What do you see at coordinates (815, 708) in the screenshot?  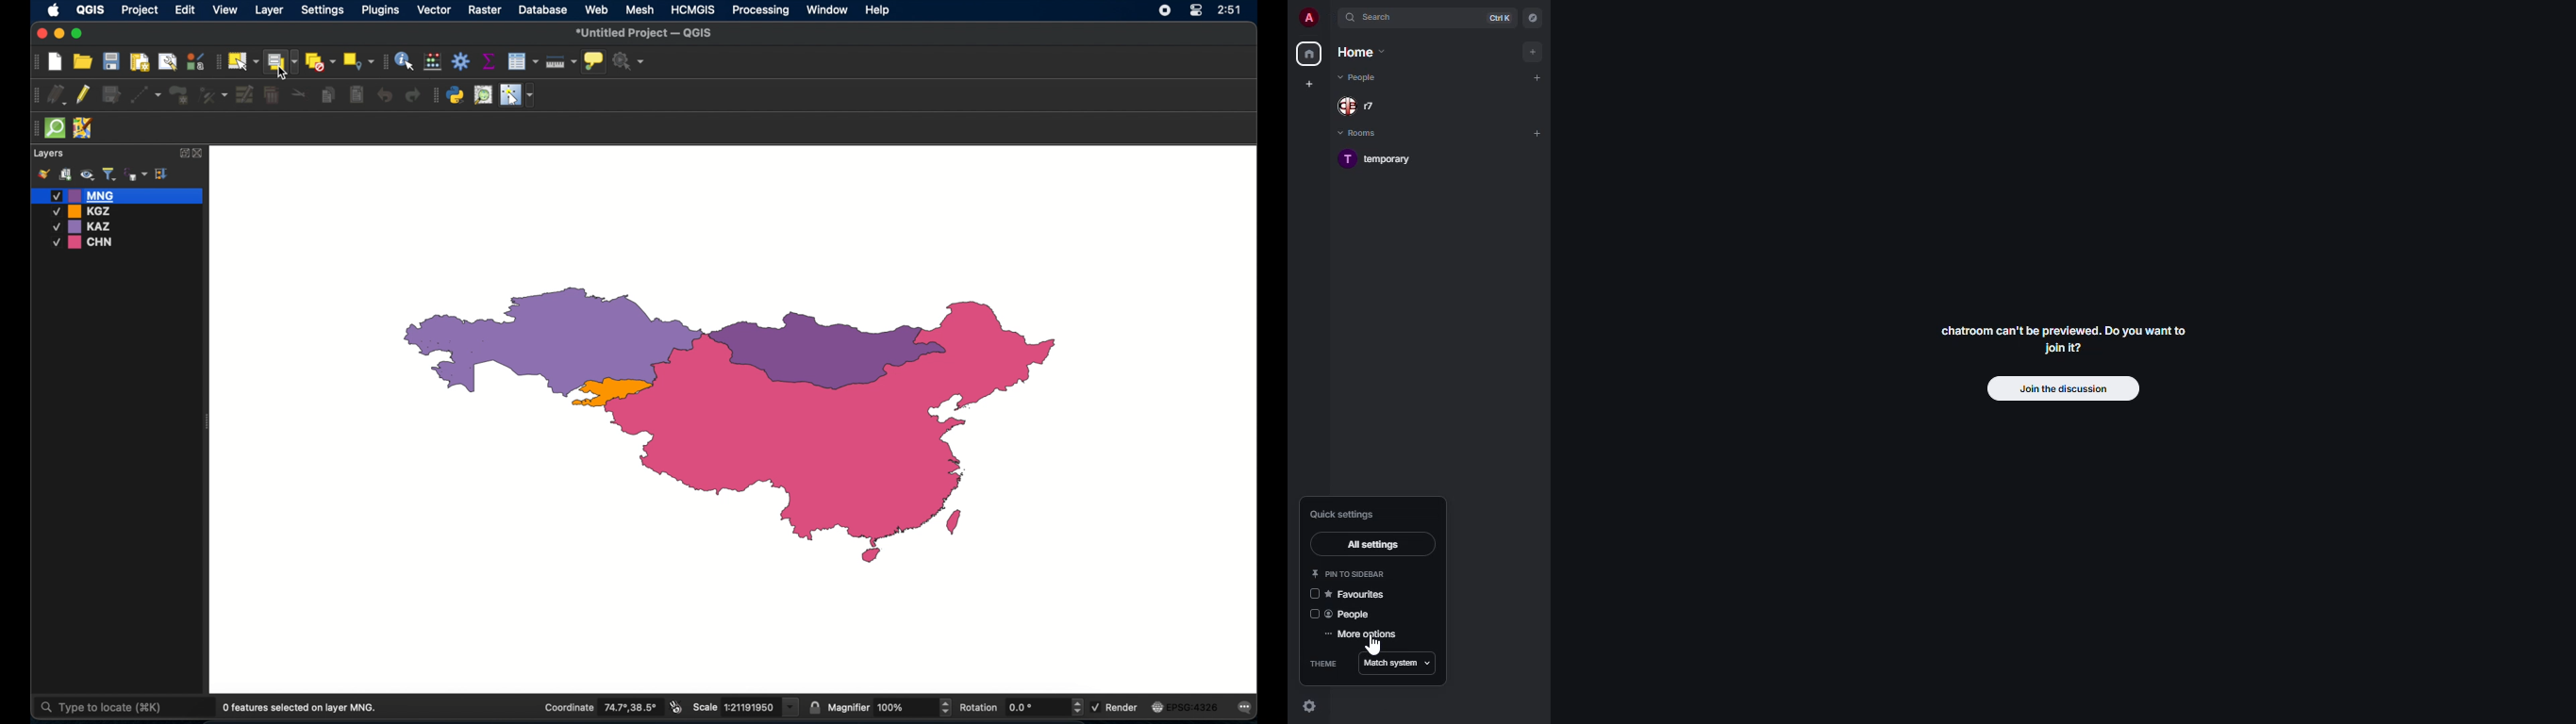 I see `lock scale` at bounding box center [815, 708].